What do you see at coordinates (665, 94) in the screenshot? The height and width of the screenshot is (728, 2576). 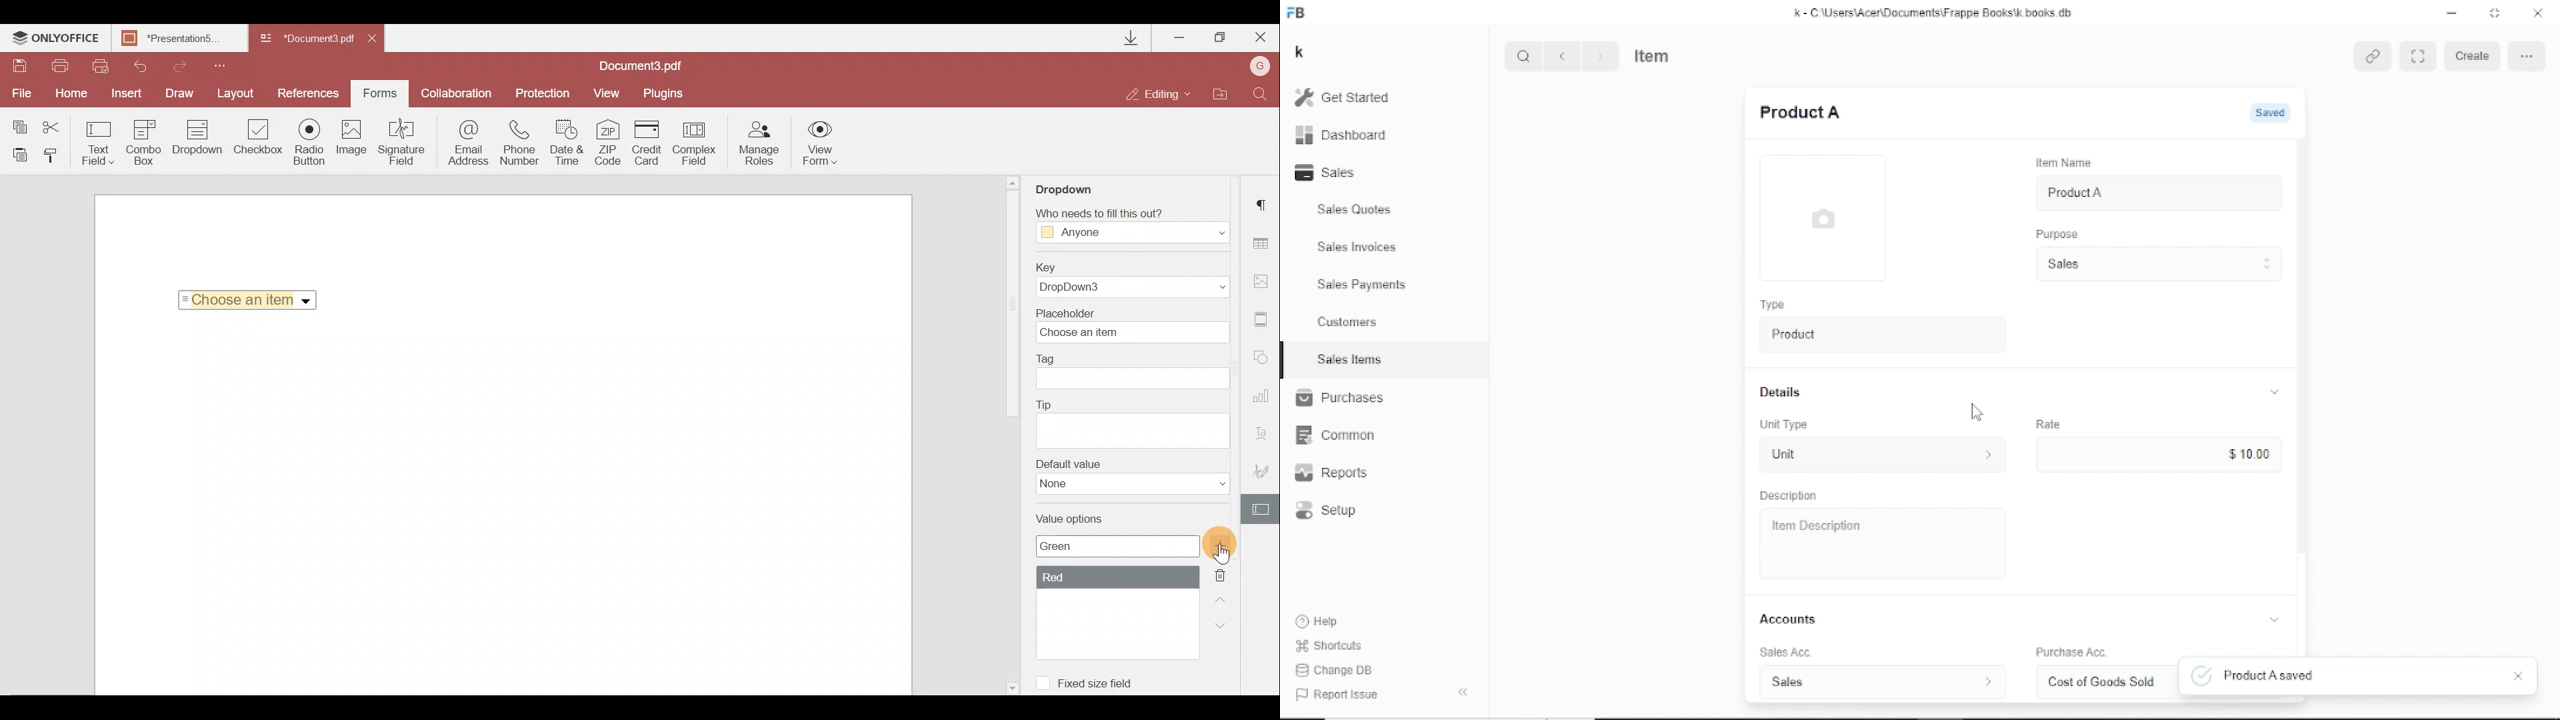 I see `Plugins` at bounding box center [665, 94].